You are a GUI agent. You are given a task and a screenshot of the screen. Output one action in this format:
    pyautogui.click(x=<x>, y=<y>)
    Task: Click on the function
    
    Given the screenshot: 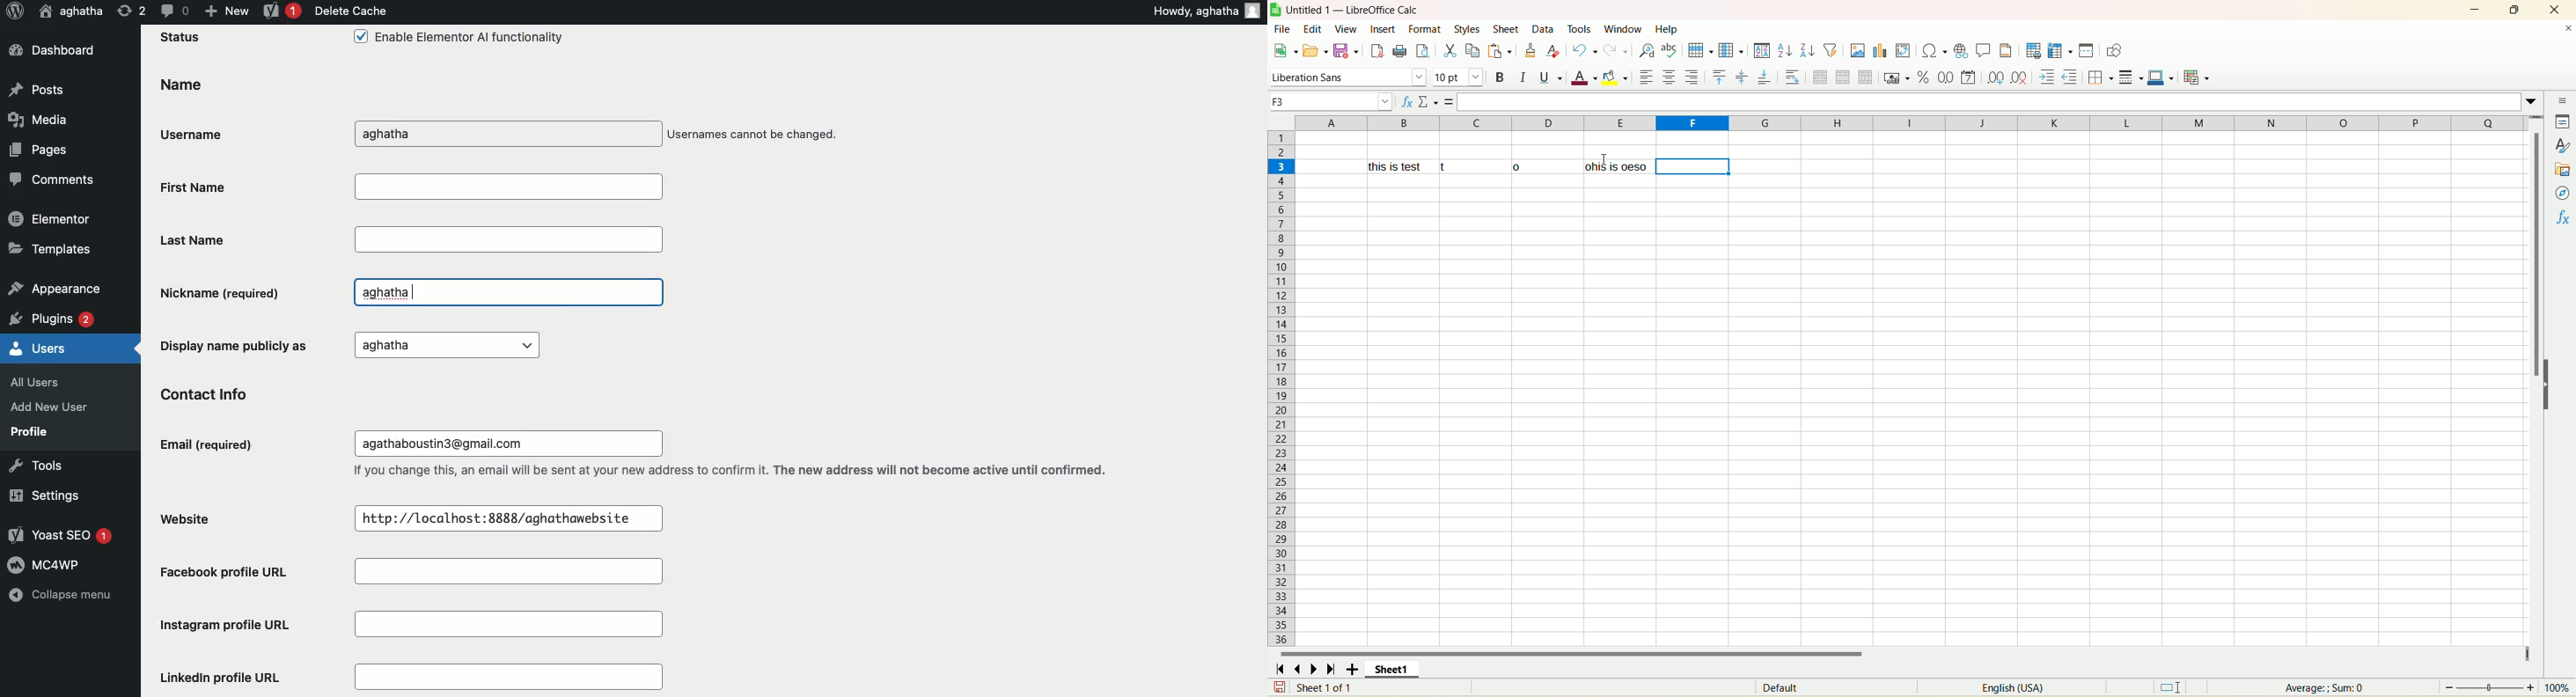 What is the action you would take?
    pyautogui.click(x=2562, y=222)
    